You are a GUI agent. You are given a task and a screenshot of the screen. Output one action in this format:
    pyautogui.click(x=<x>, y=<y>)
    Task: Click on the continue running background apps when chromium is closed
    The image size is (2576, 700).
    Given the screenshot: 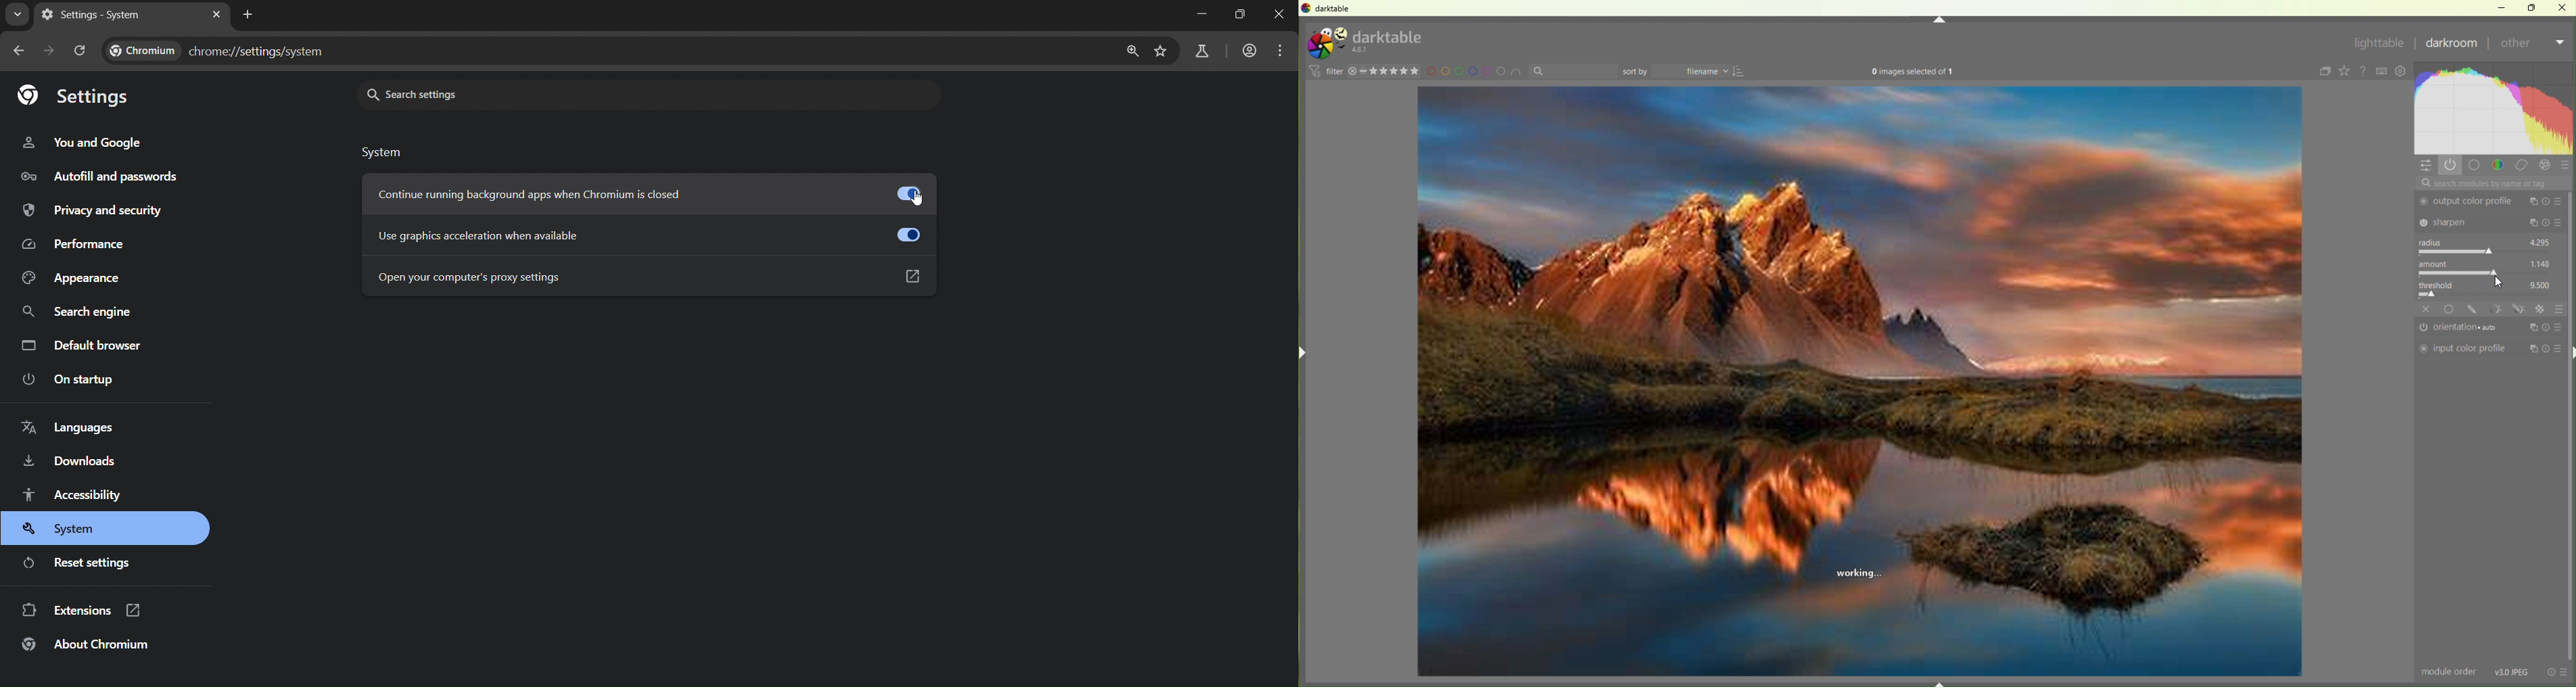 What is the action you would take?
    pyautogui.click(x=653, y=196)
    